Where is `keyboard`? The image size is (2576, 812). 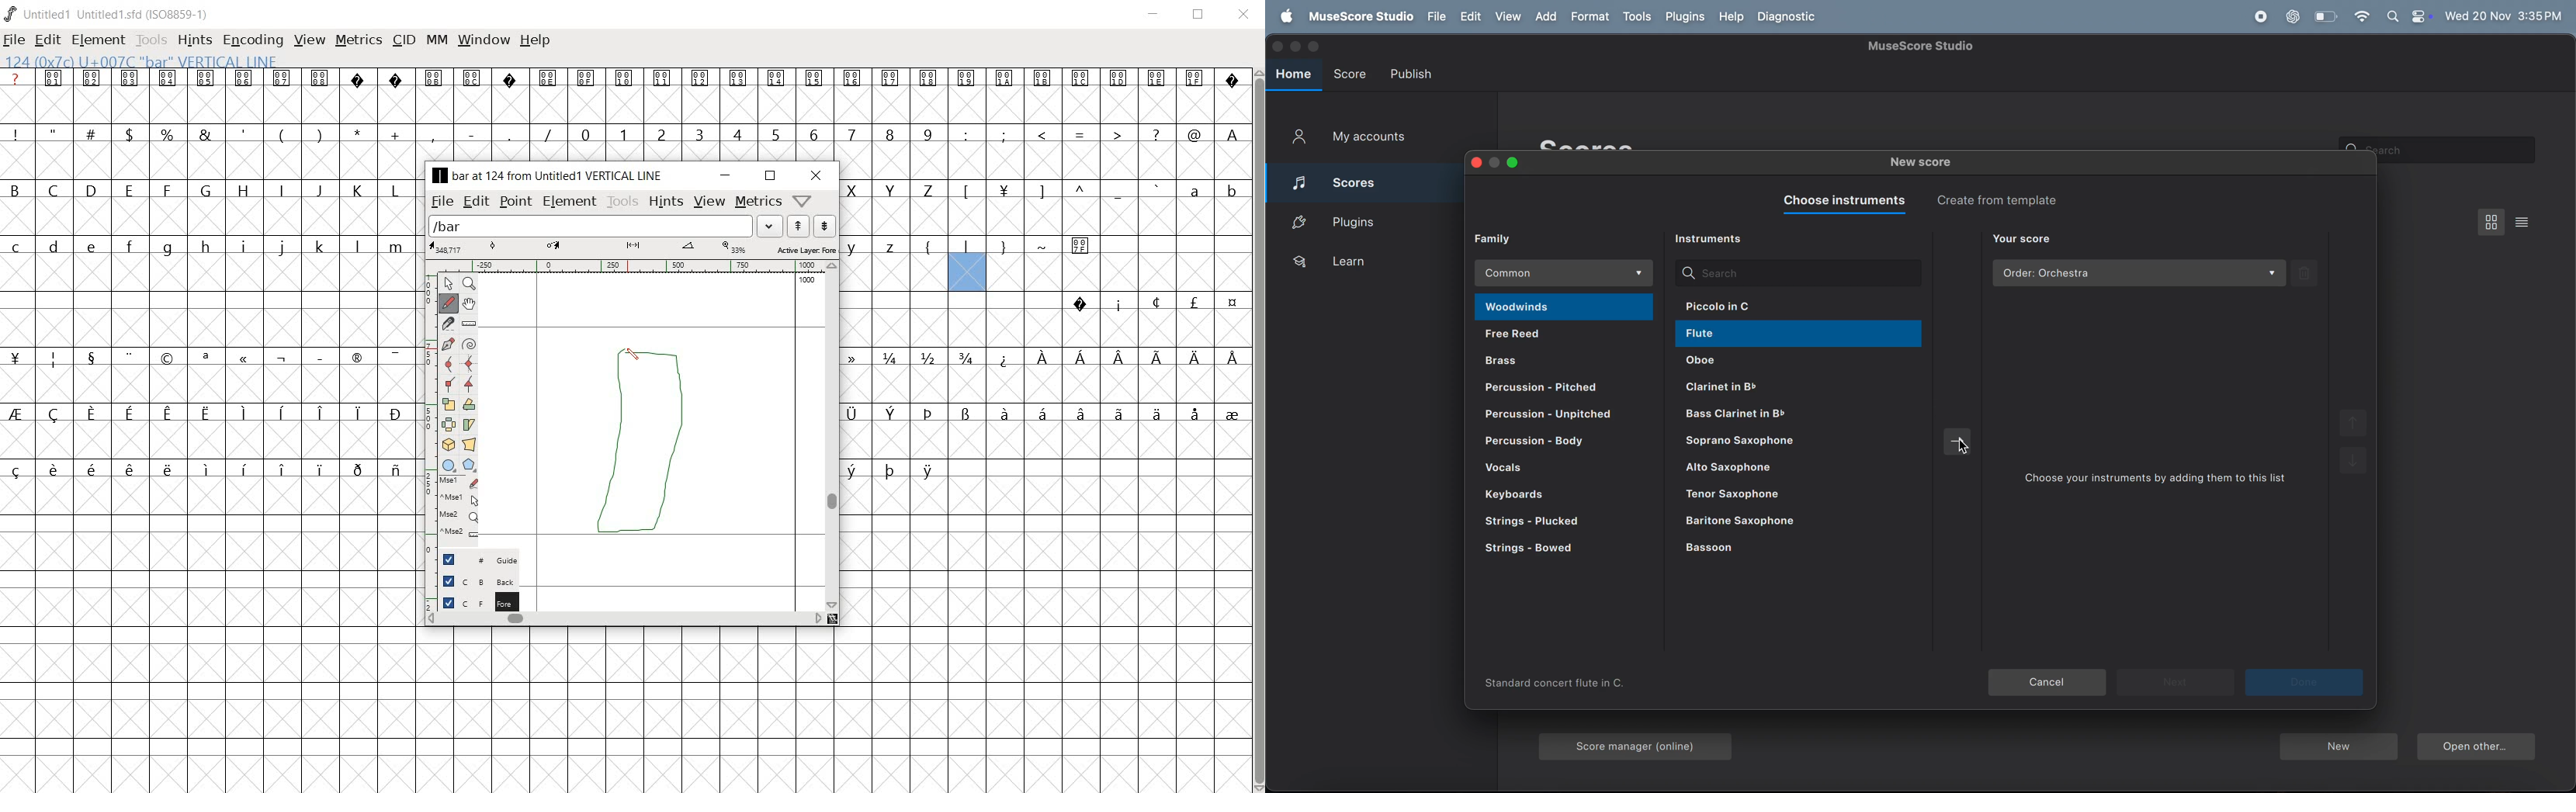
keyboard is located at coordinates (1543, 493).